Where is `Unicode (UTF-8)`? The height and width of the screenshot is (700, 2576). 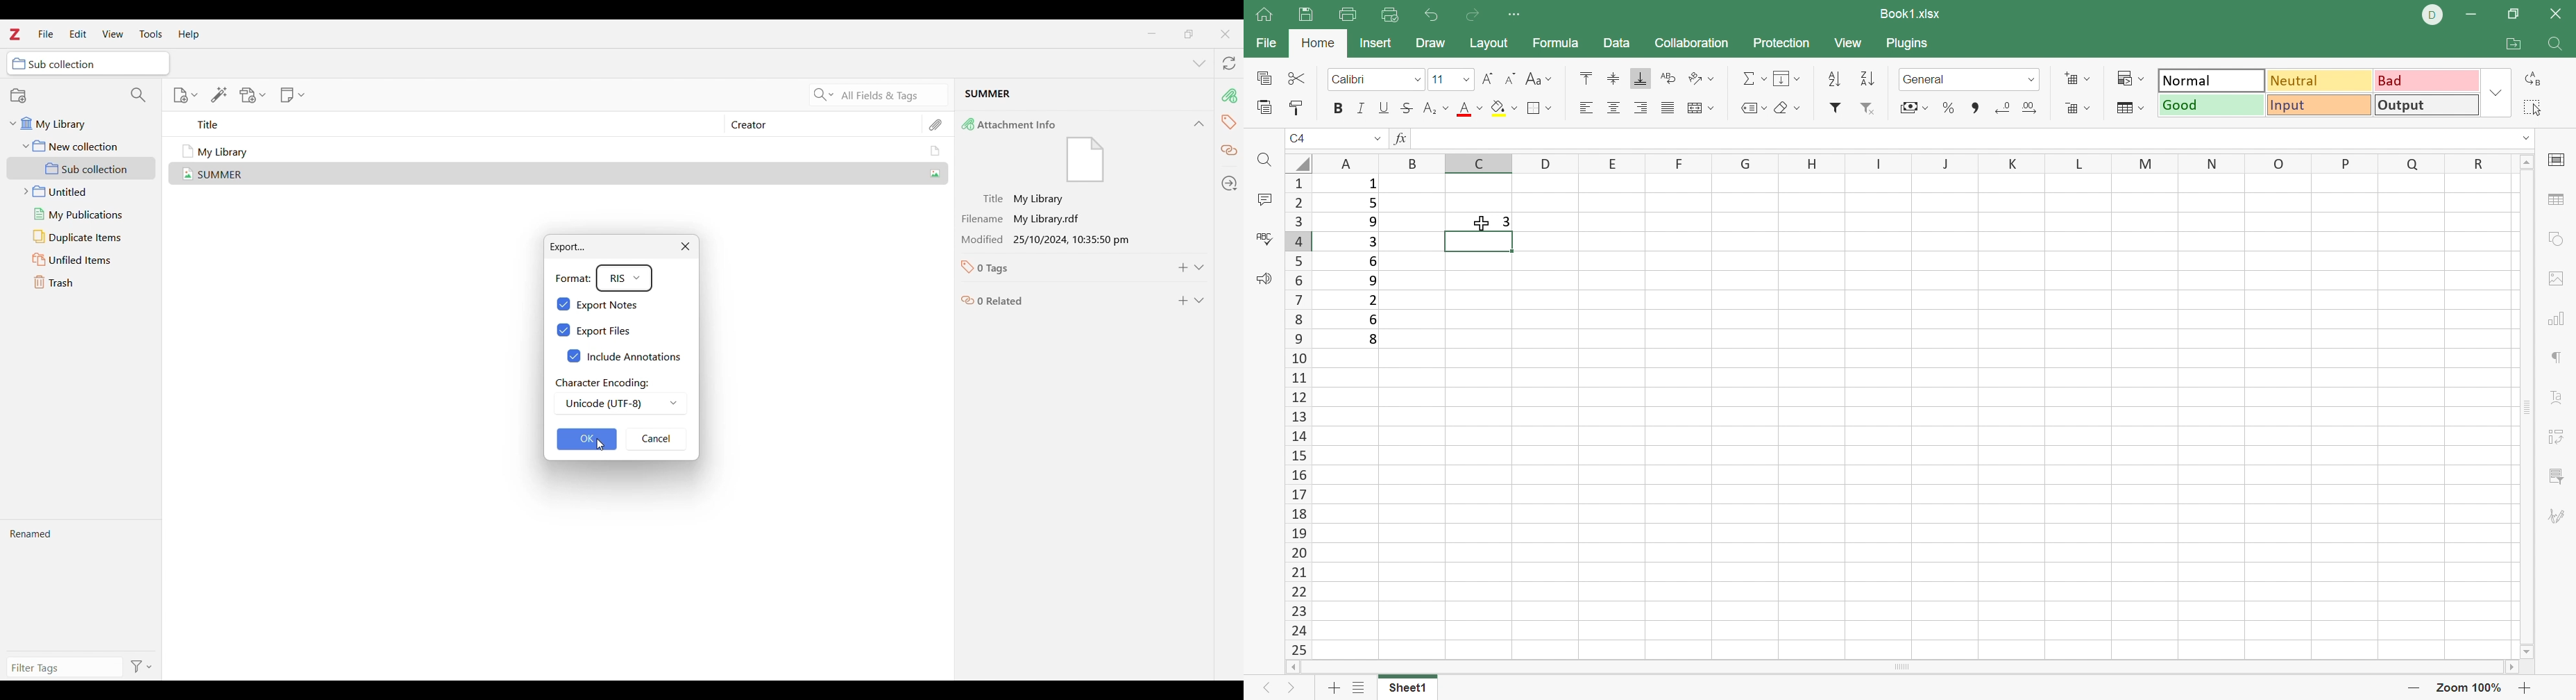
Unicode (UTF-8) is located at coordinates (623, 404).